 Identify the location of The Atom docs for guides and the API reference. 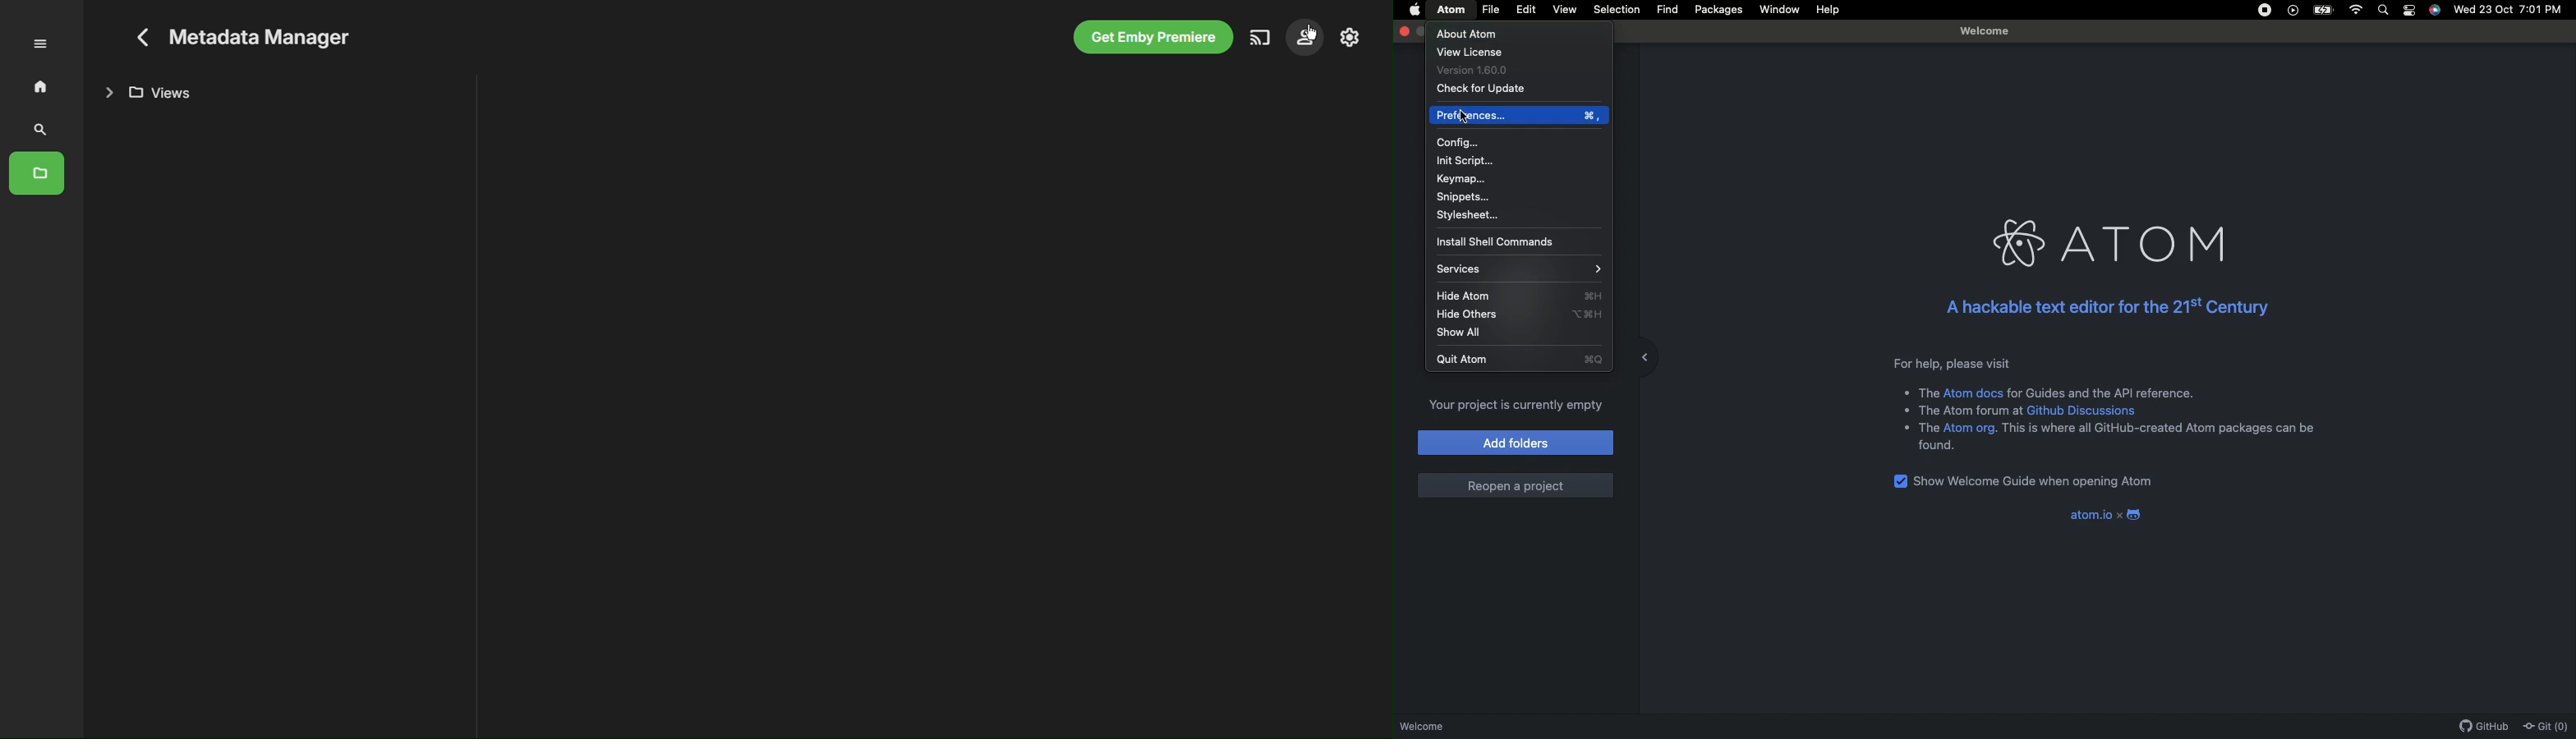
(2050, 394).